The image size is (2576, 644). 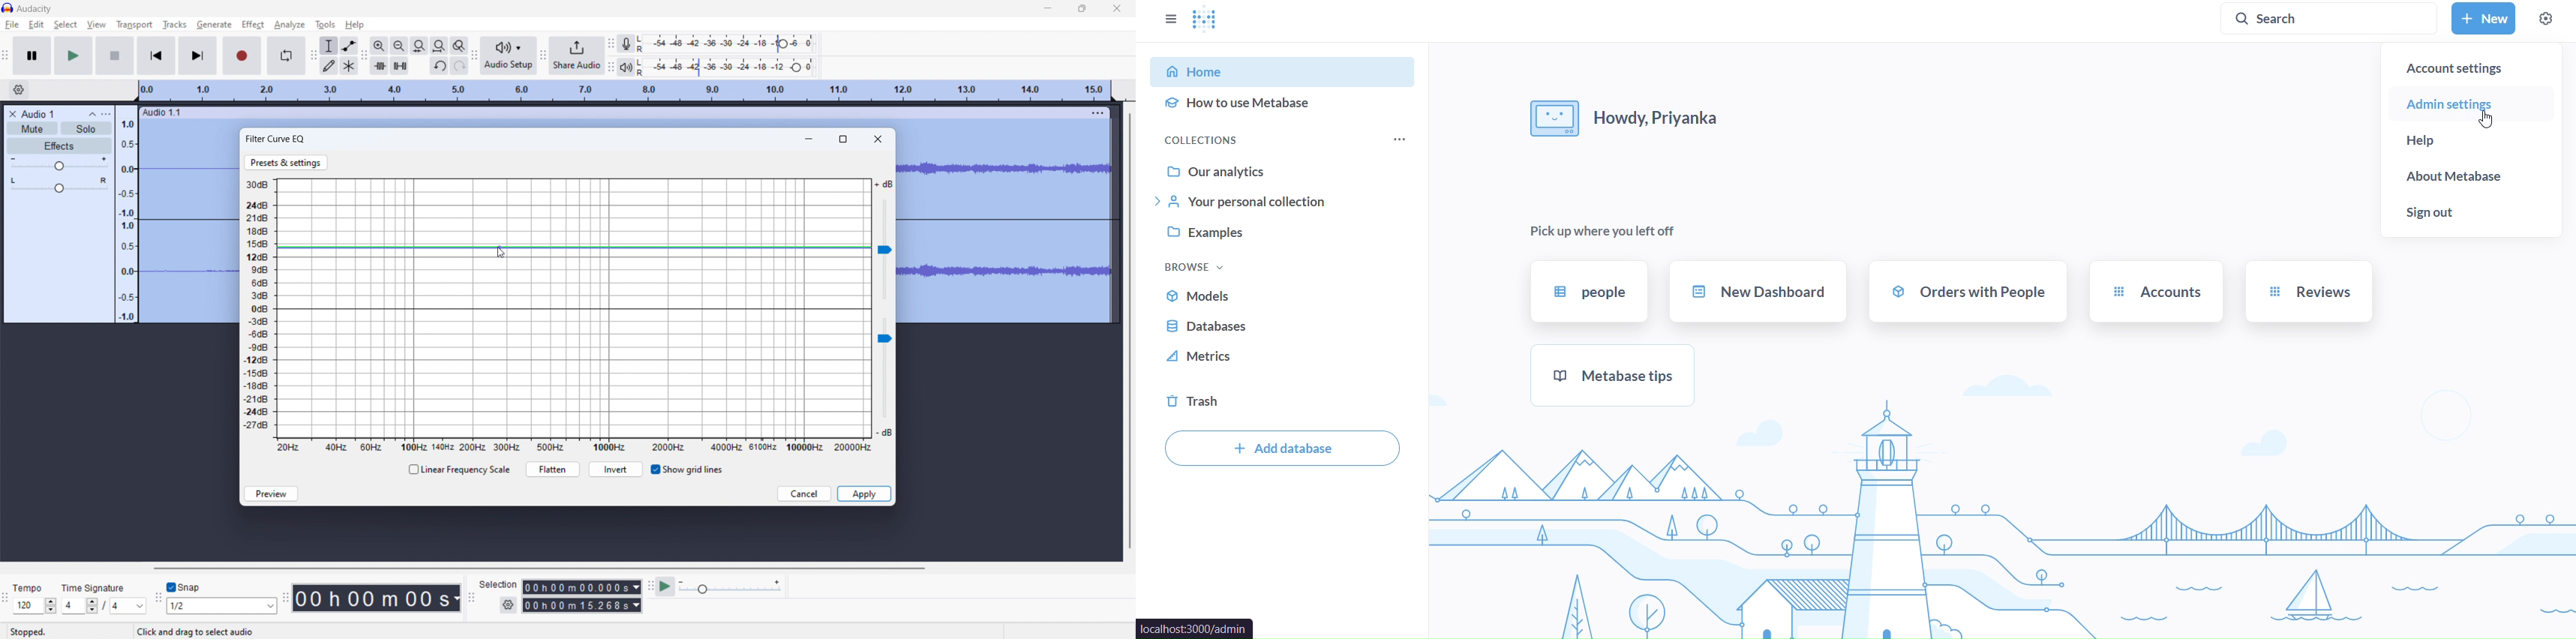 What do you see at coordinates (34, 588) in the screenshot?
I see `Tempo` at bounding box center [34, 588].